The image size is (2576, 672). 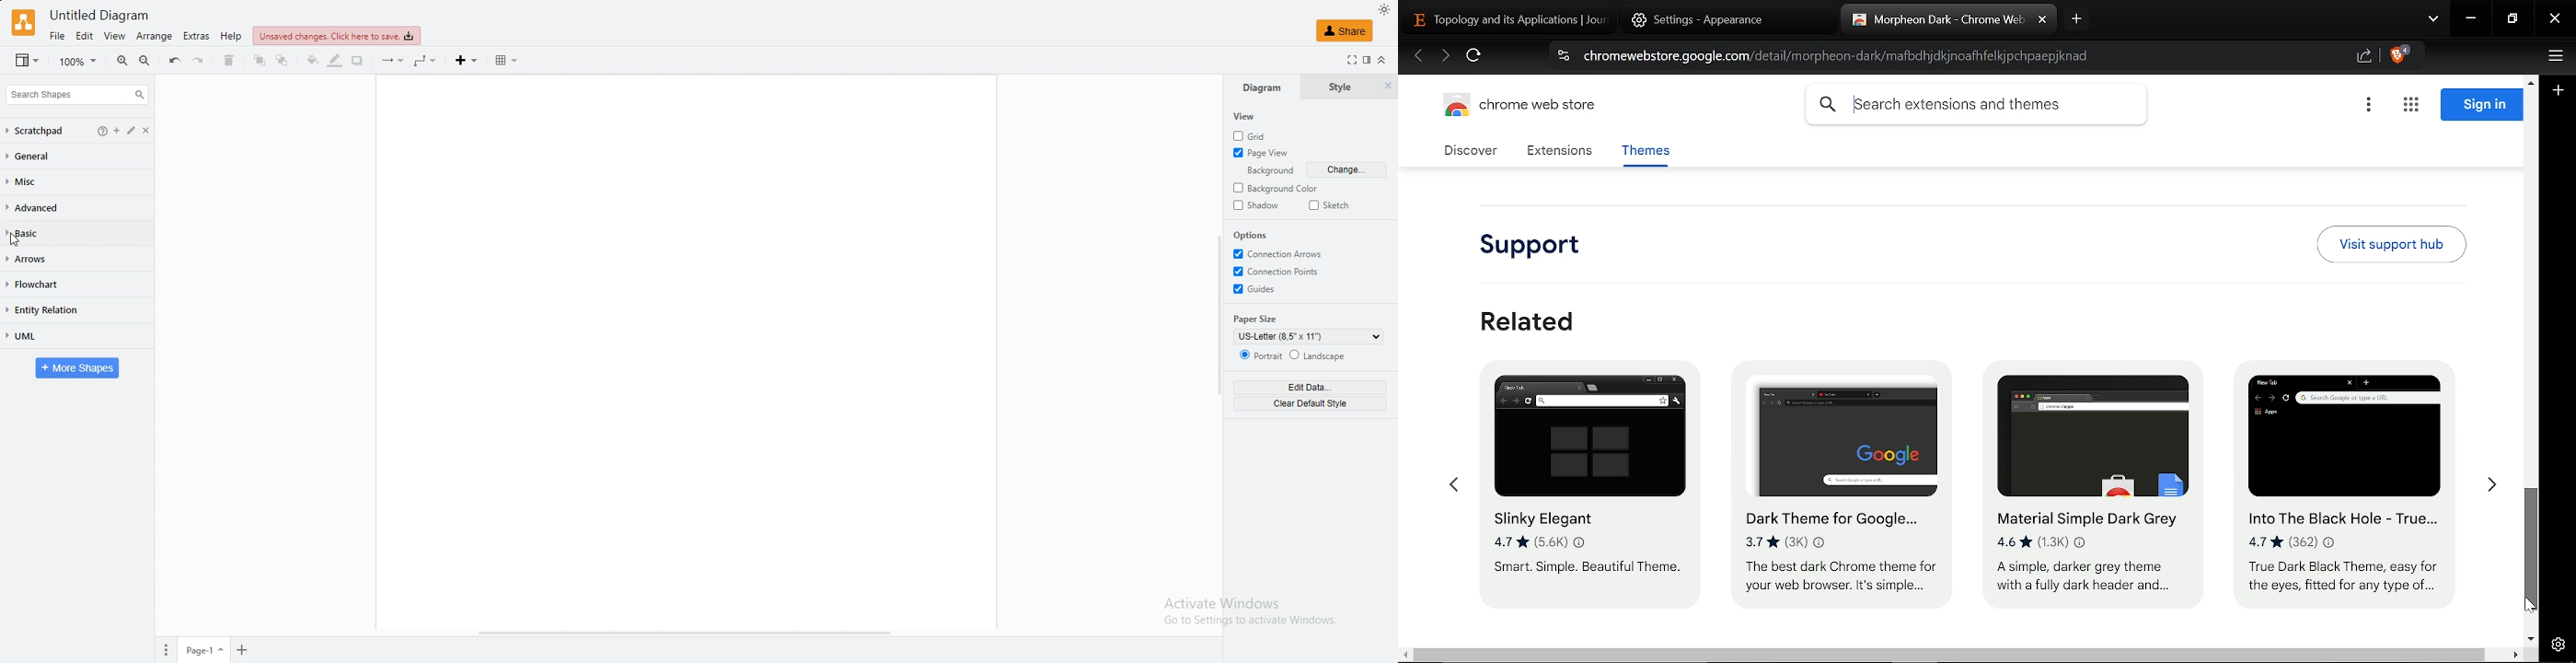 What do you see at coordinates (468, 60) in the screenshot?
I see `insert` at bounding box center [468, 60].